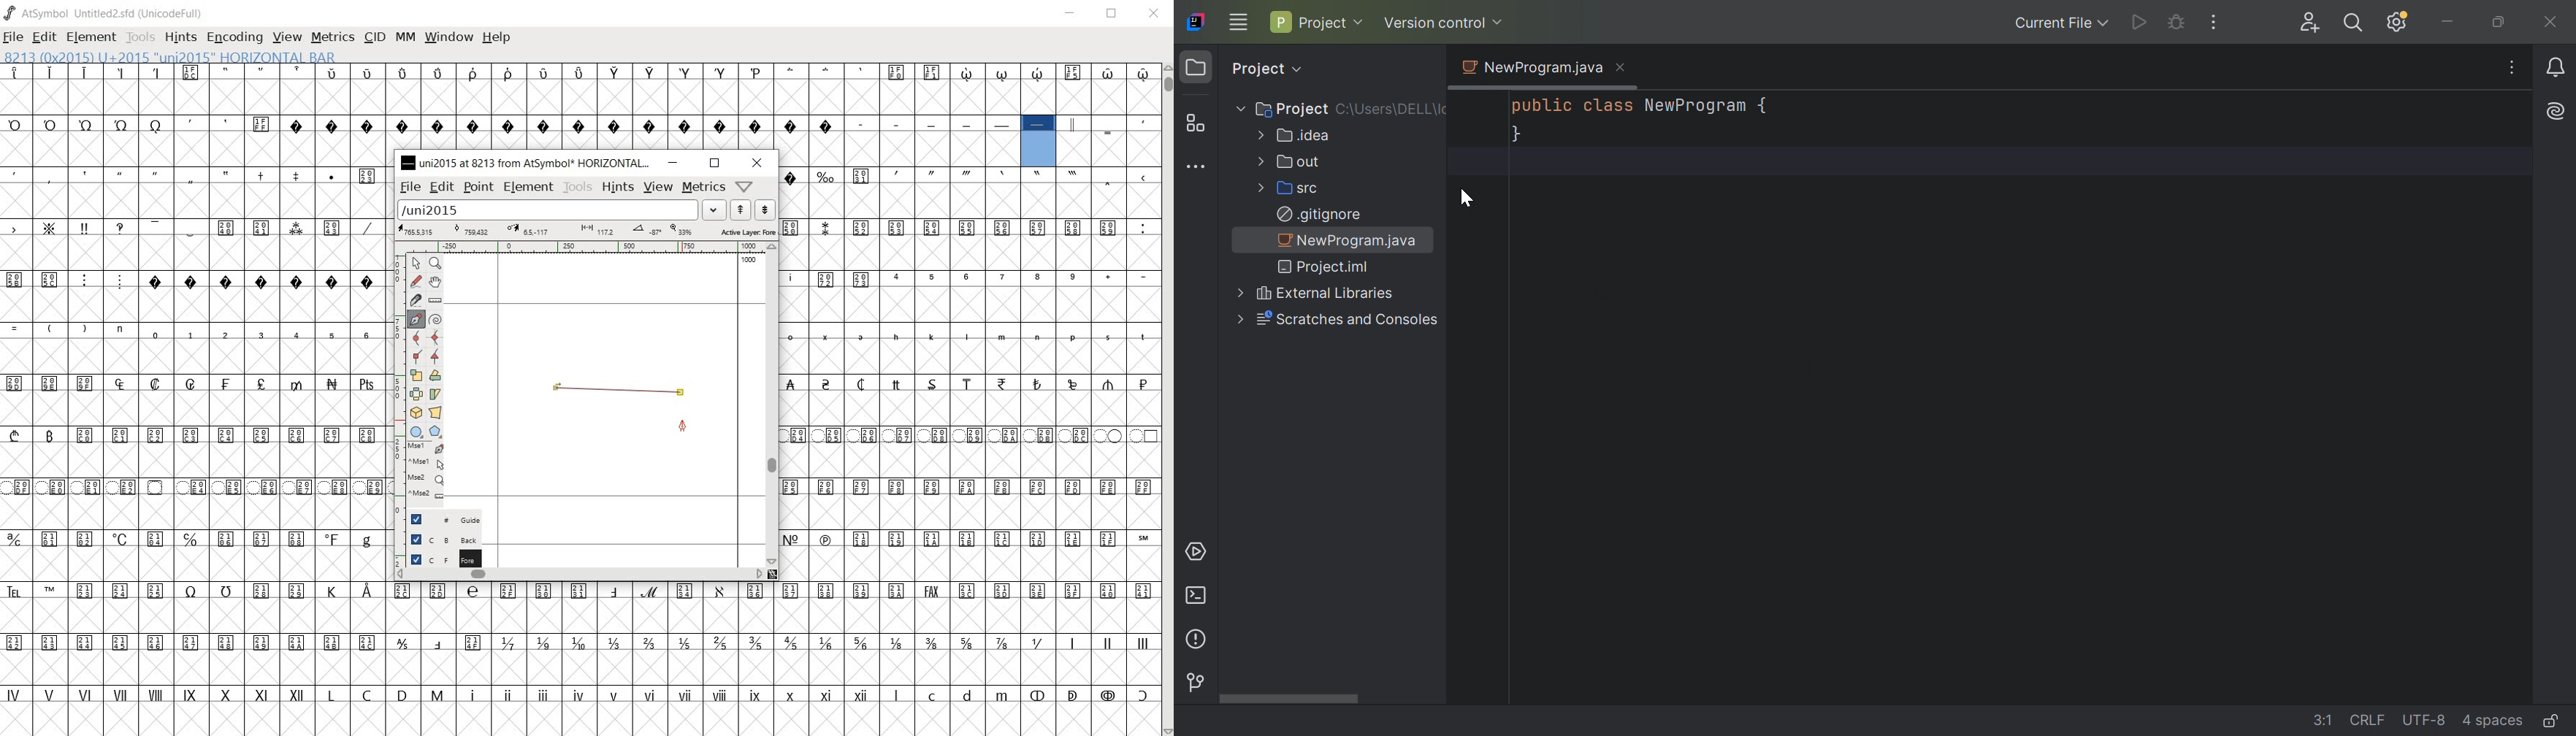 The width and height of the screenshot is (2576, 756). Describe the element at coordinates (442, 188) in the screenshot. I see `edit` at that location.